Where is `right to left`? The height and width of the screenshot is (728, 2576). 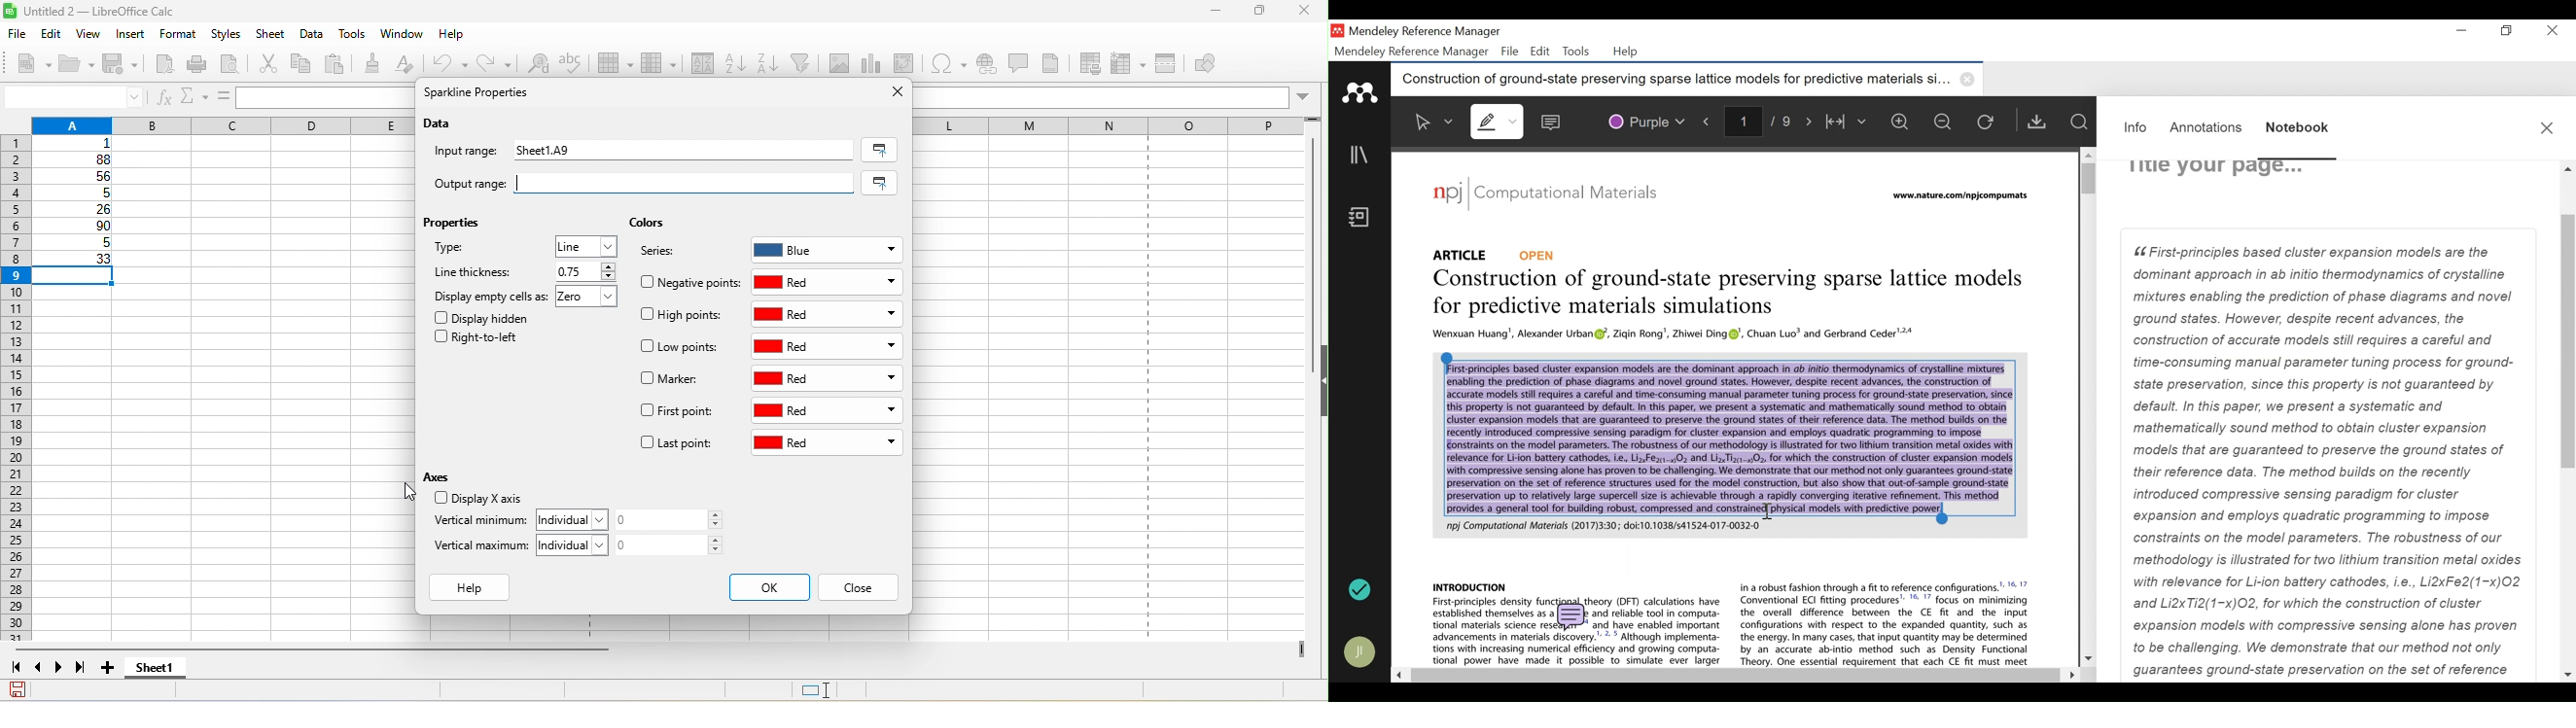
right to left is located at coordinates (482, 340).